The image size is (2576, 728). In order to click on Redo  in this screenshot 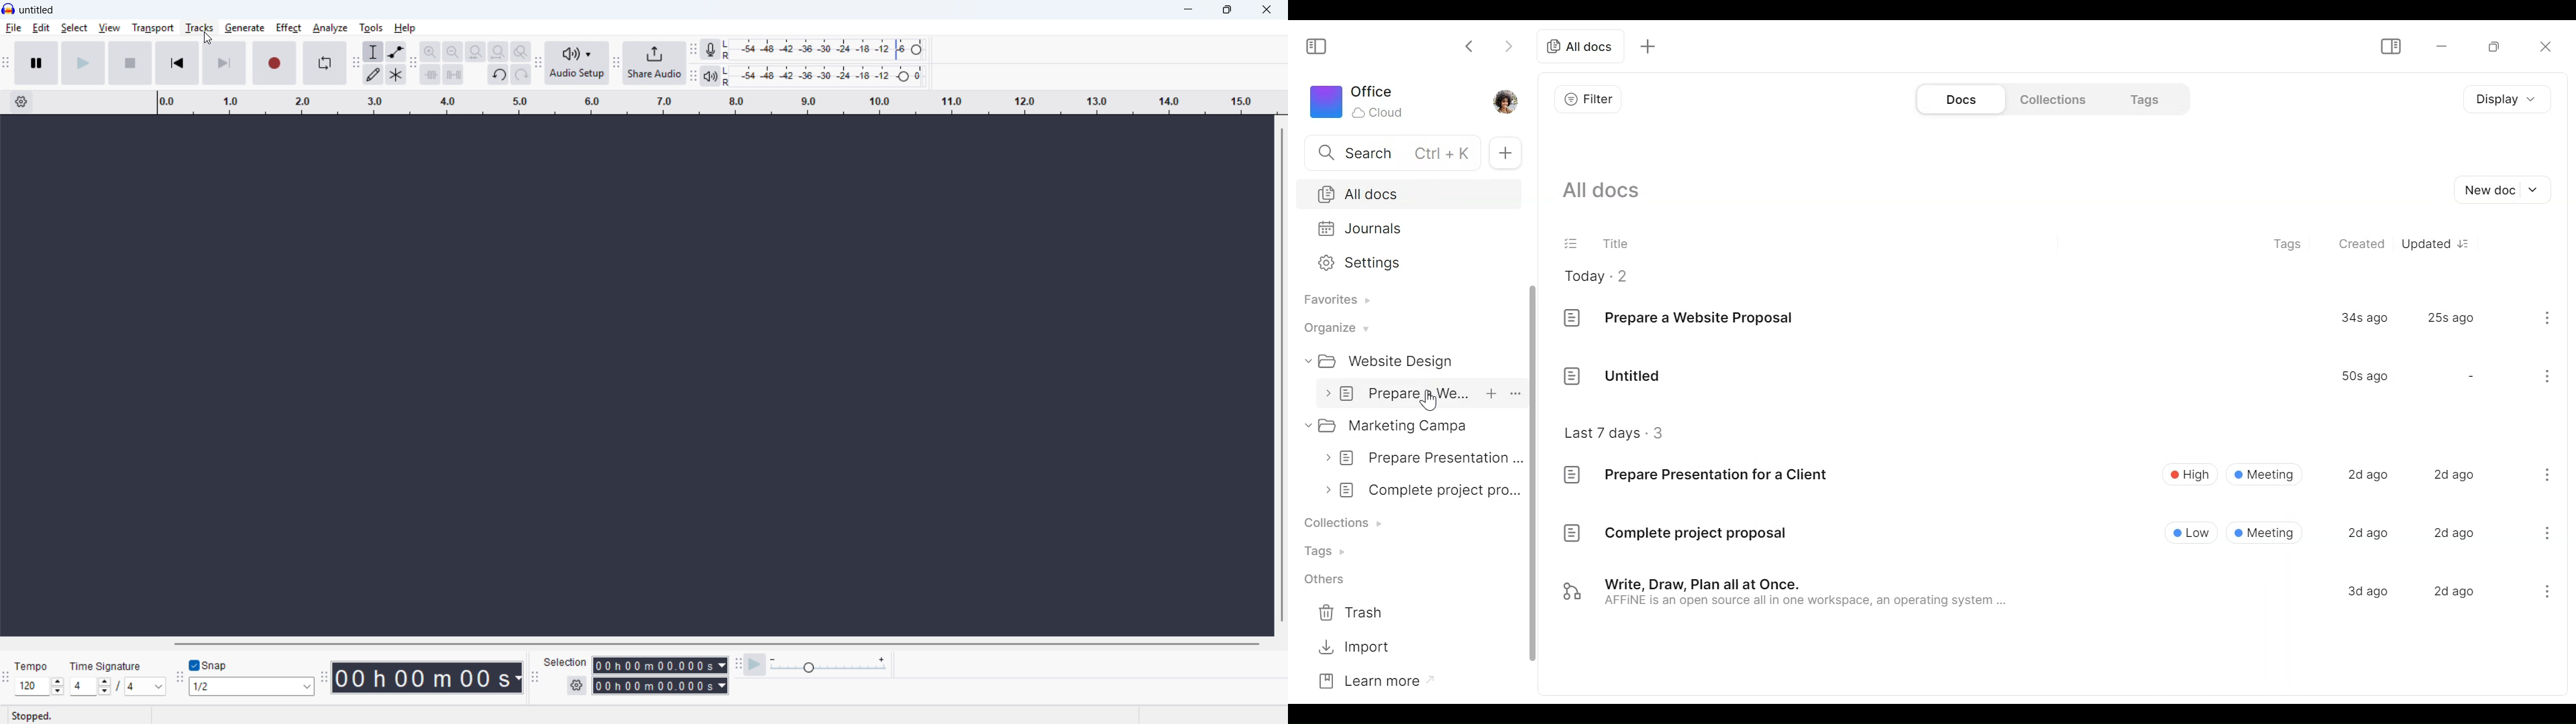, I will do `click(521, 74)`.